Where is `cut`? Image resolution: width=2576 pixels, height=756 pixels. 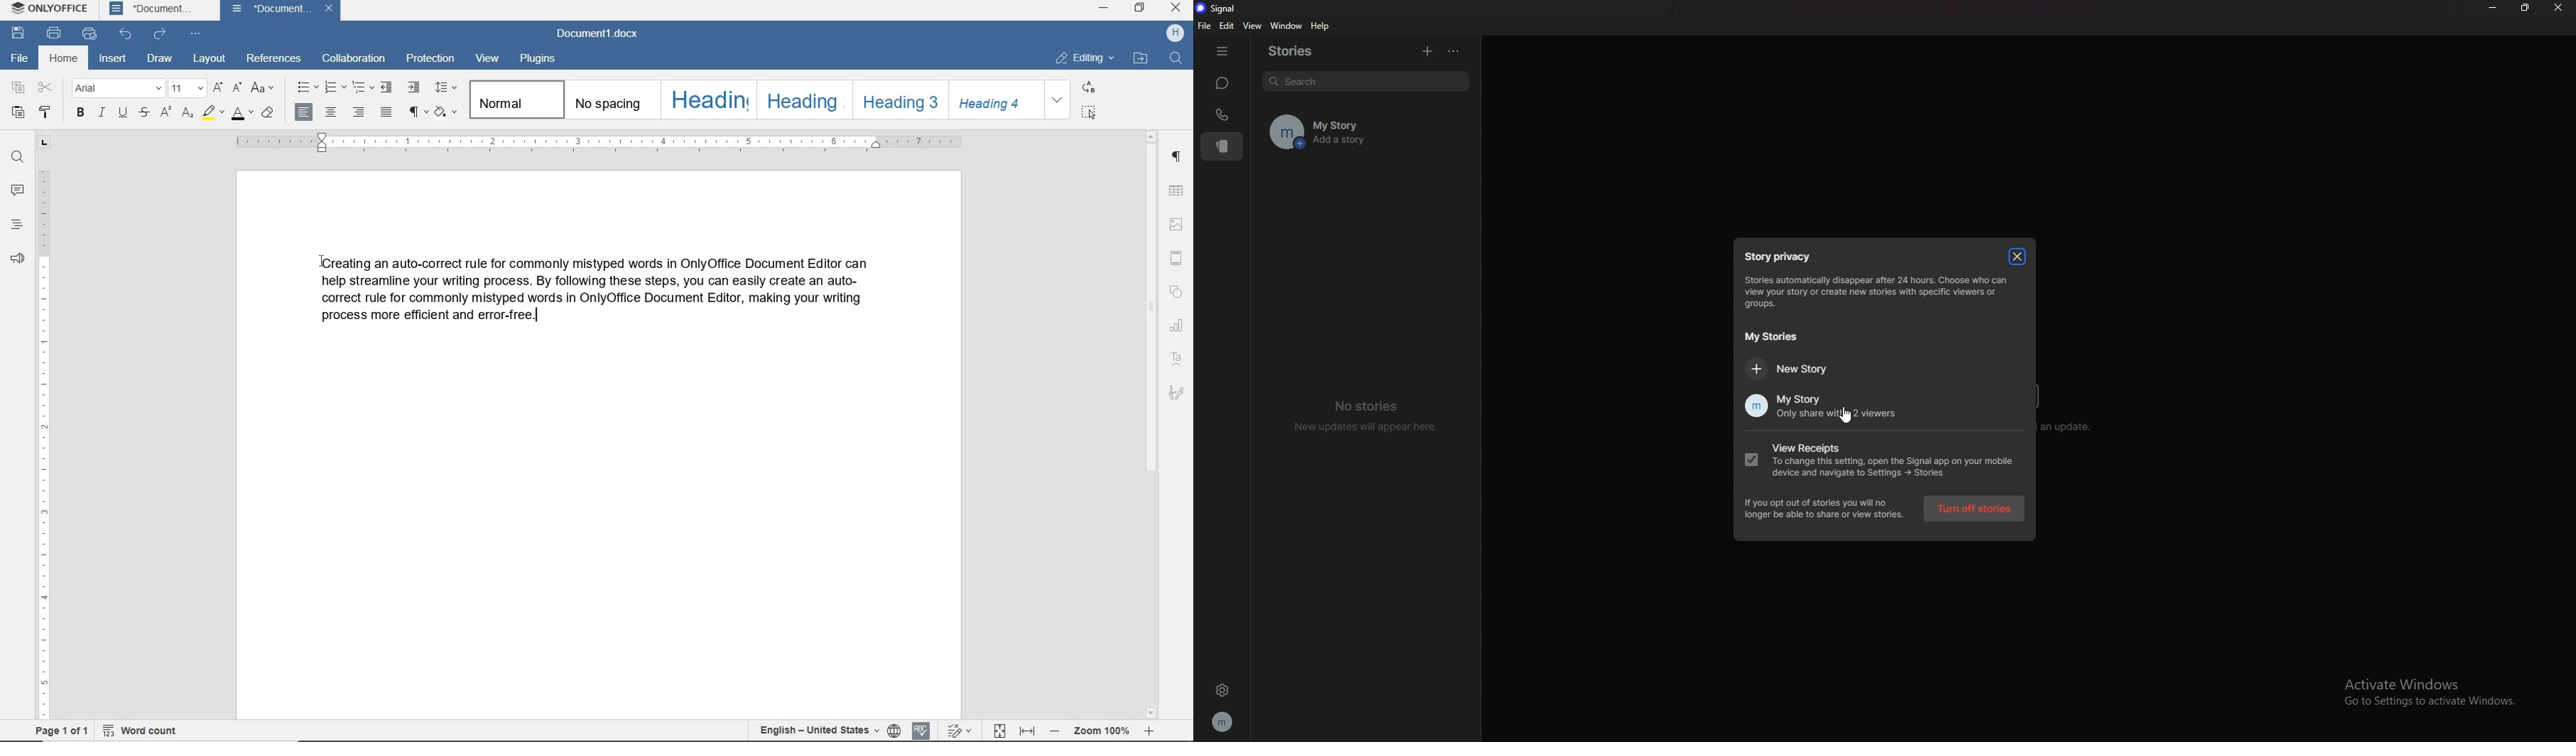 cut is located at coordinates (43, 89).